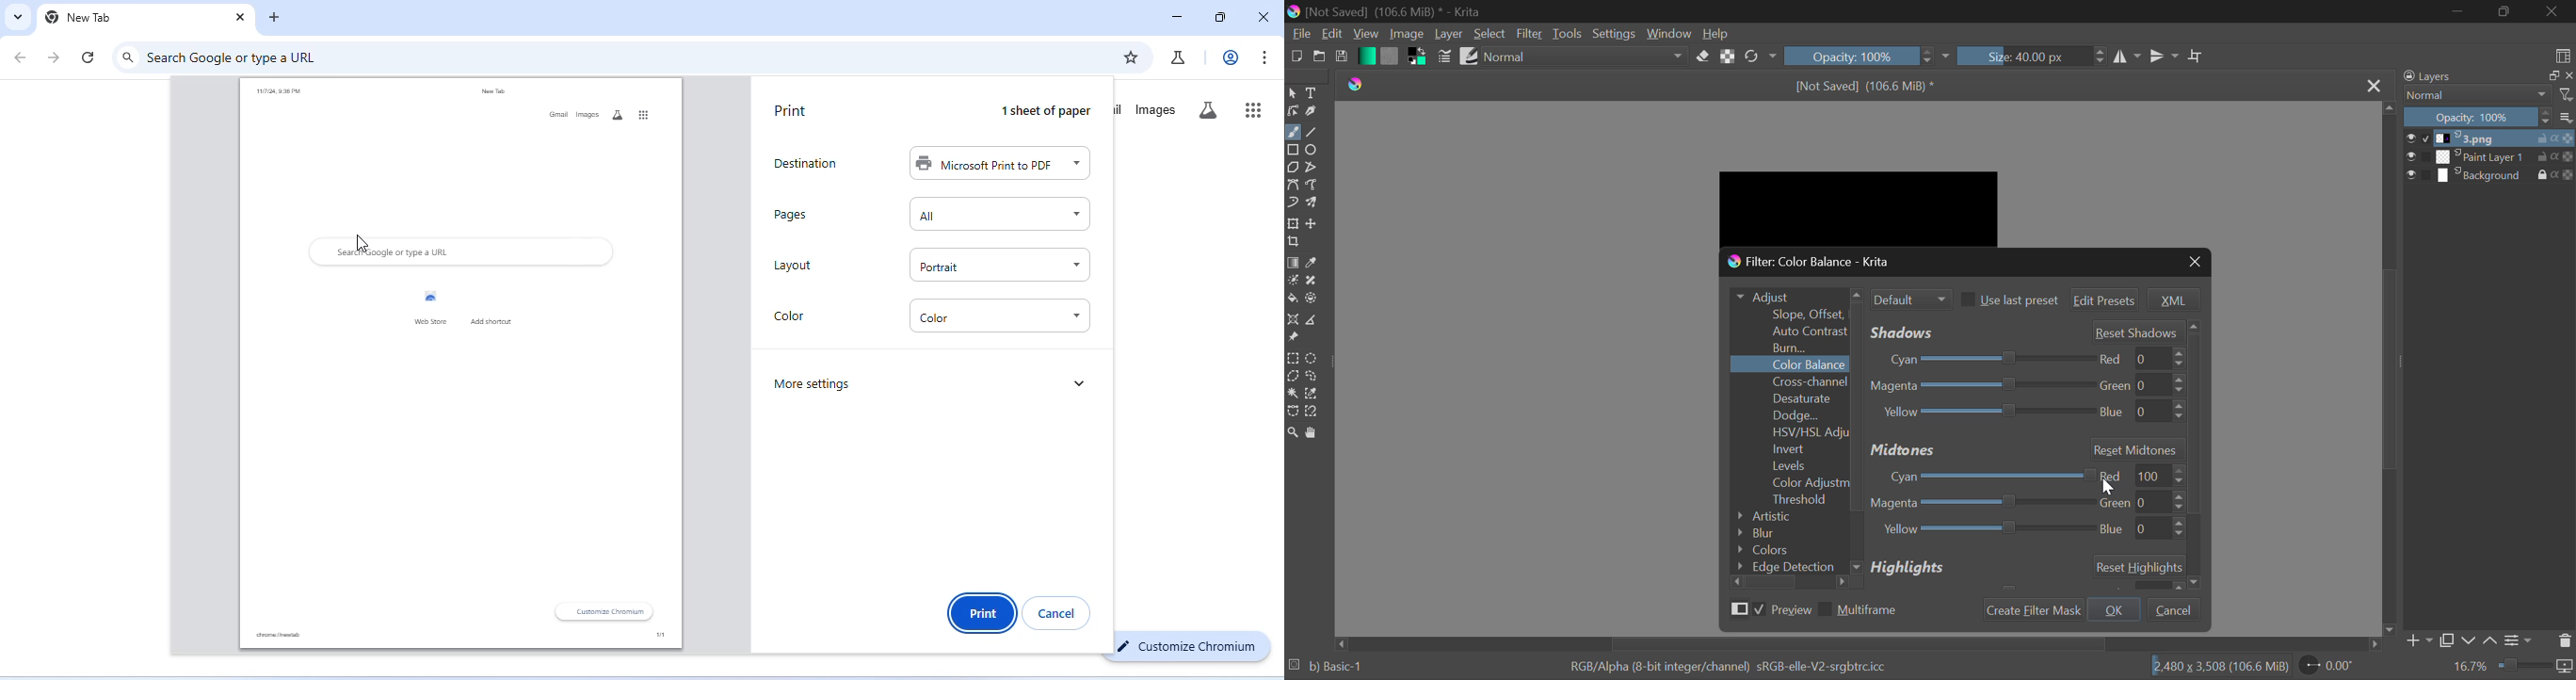 The height and width of the screenshot is (700, 2576). I want to click on , so click(2193, 455).